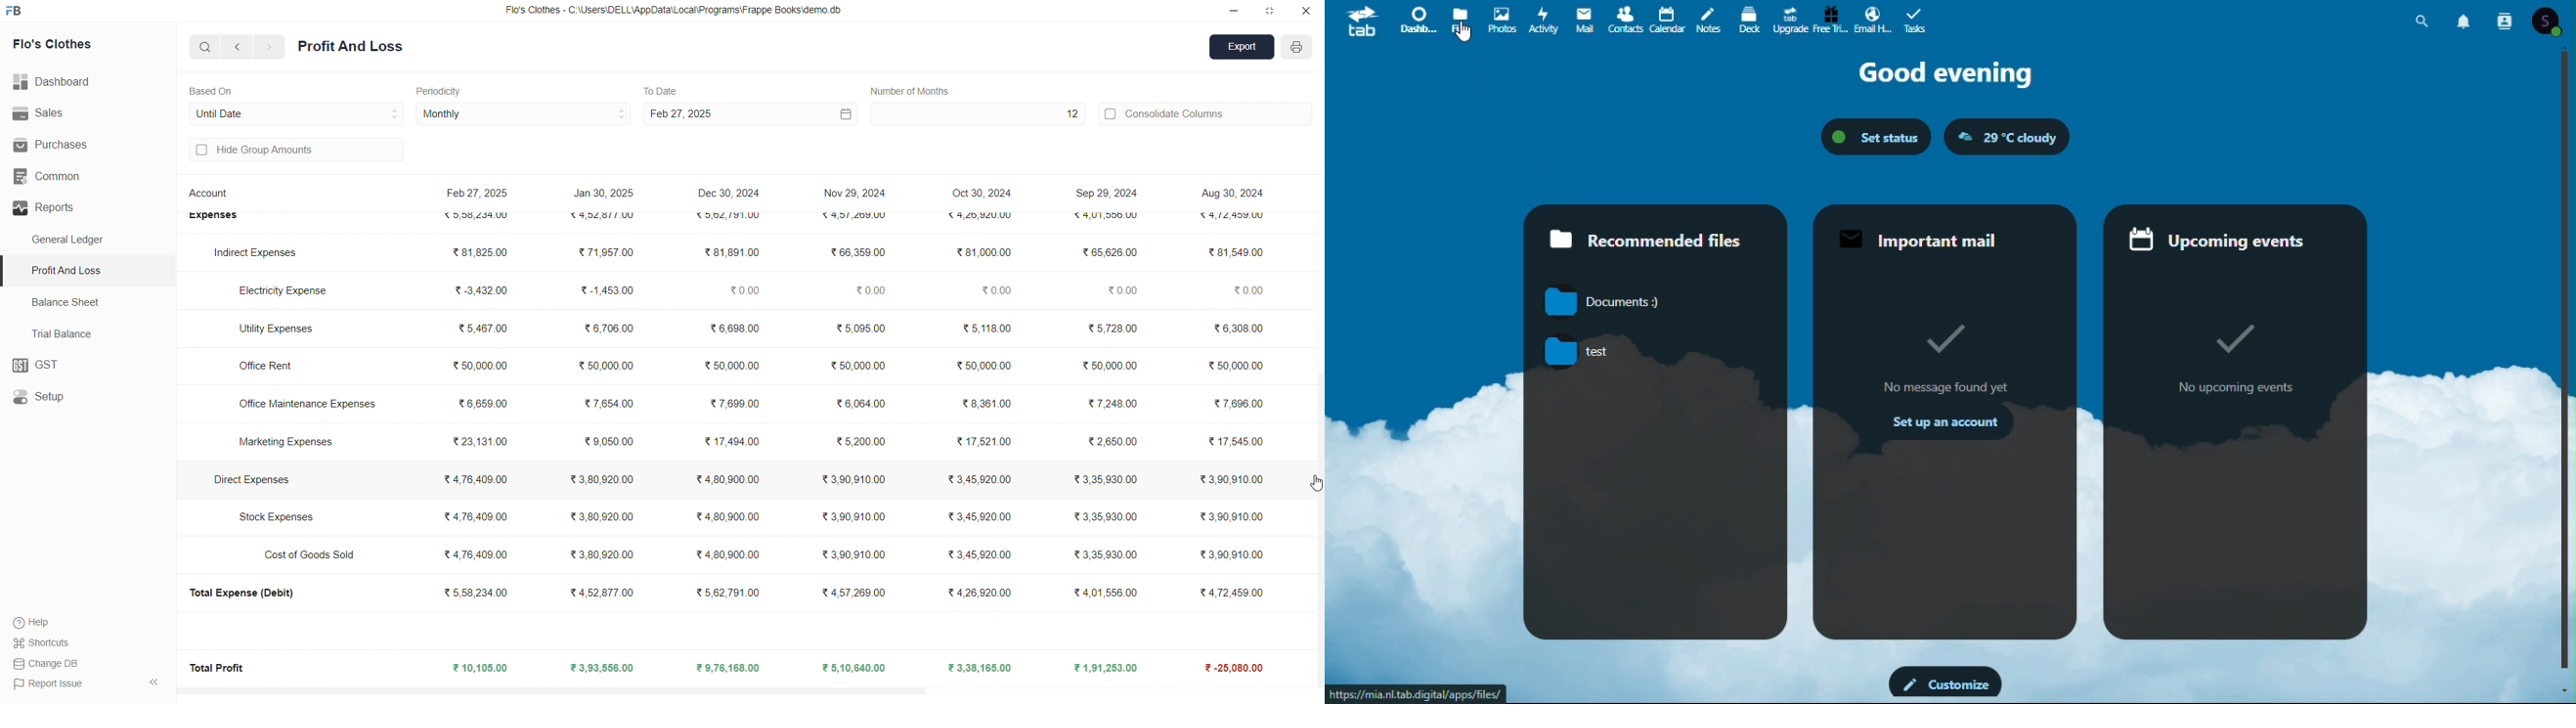  I want to click on Monthly, so click(524, 115).